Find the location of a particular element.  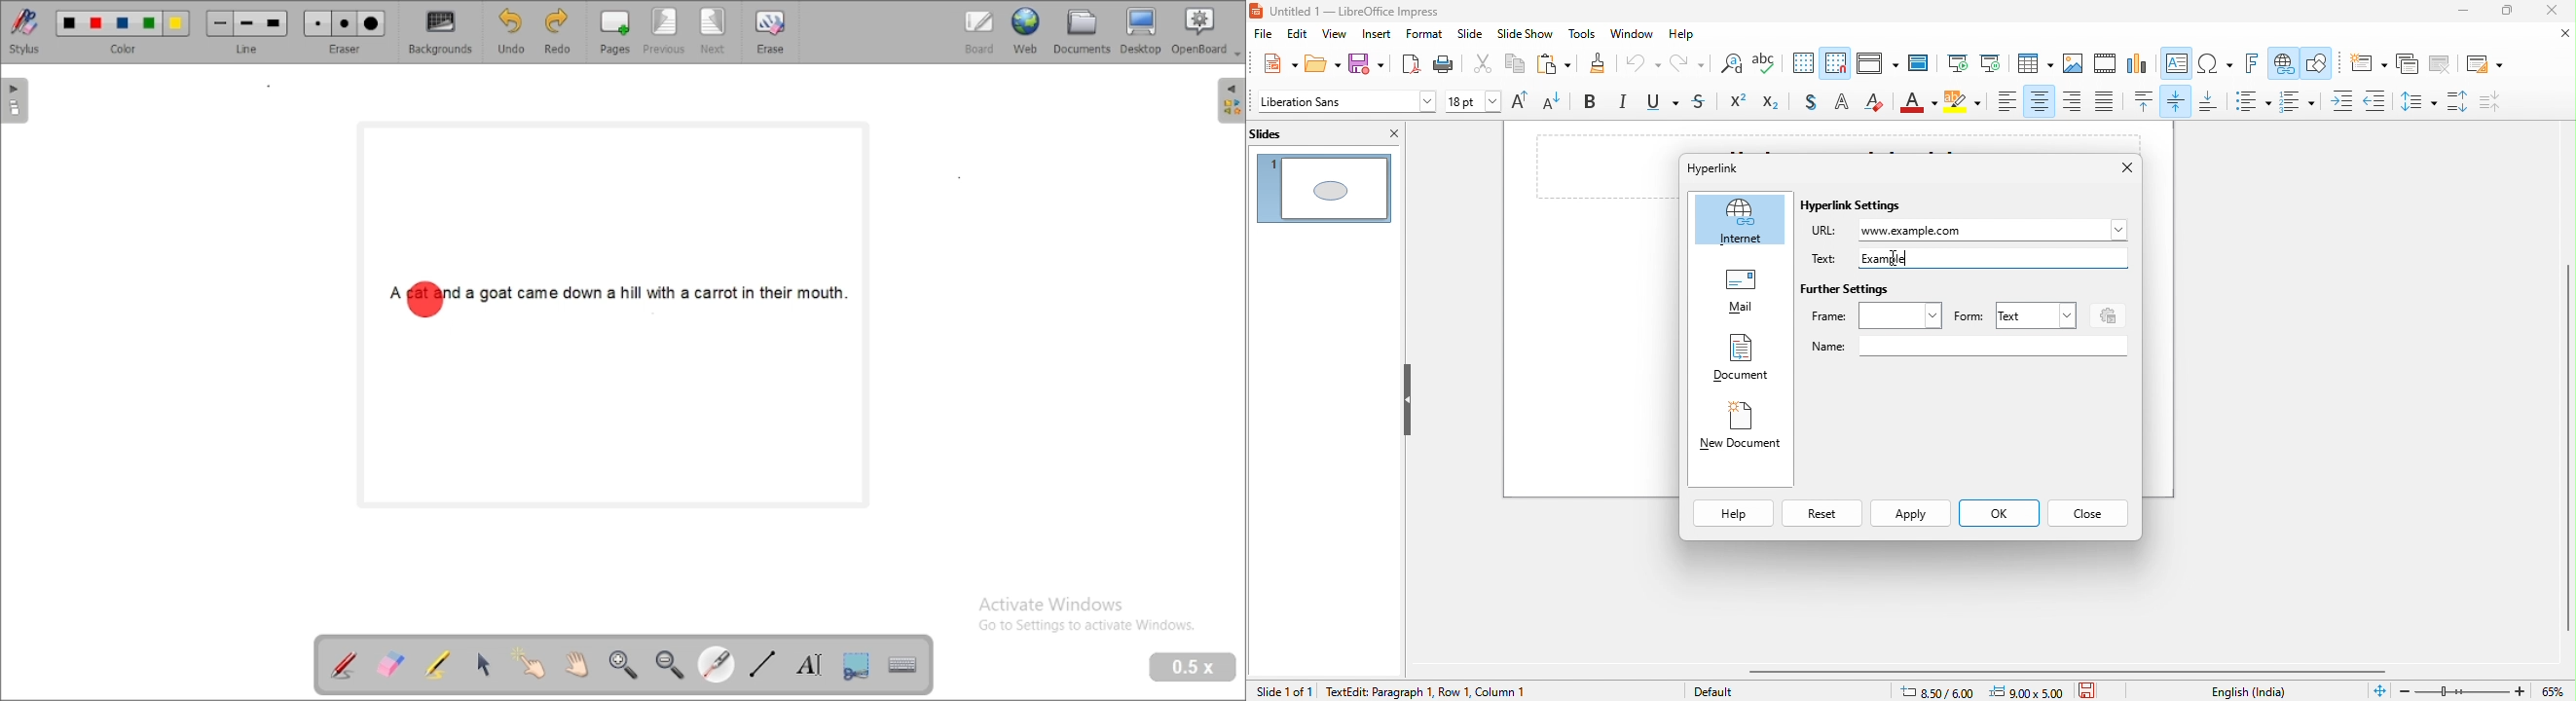

zoom in is located at coordinates (624, 666).